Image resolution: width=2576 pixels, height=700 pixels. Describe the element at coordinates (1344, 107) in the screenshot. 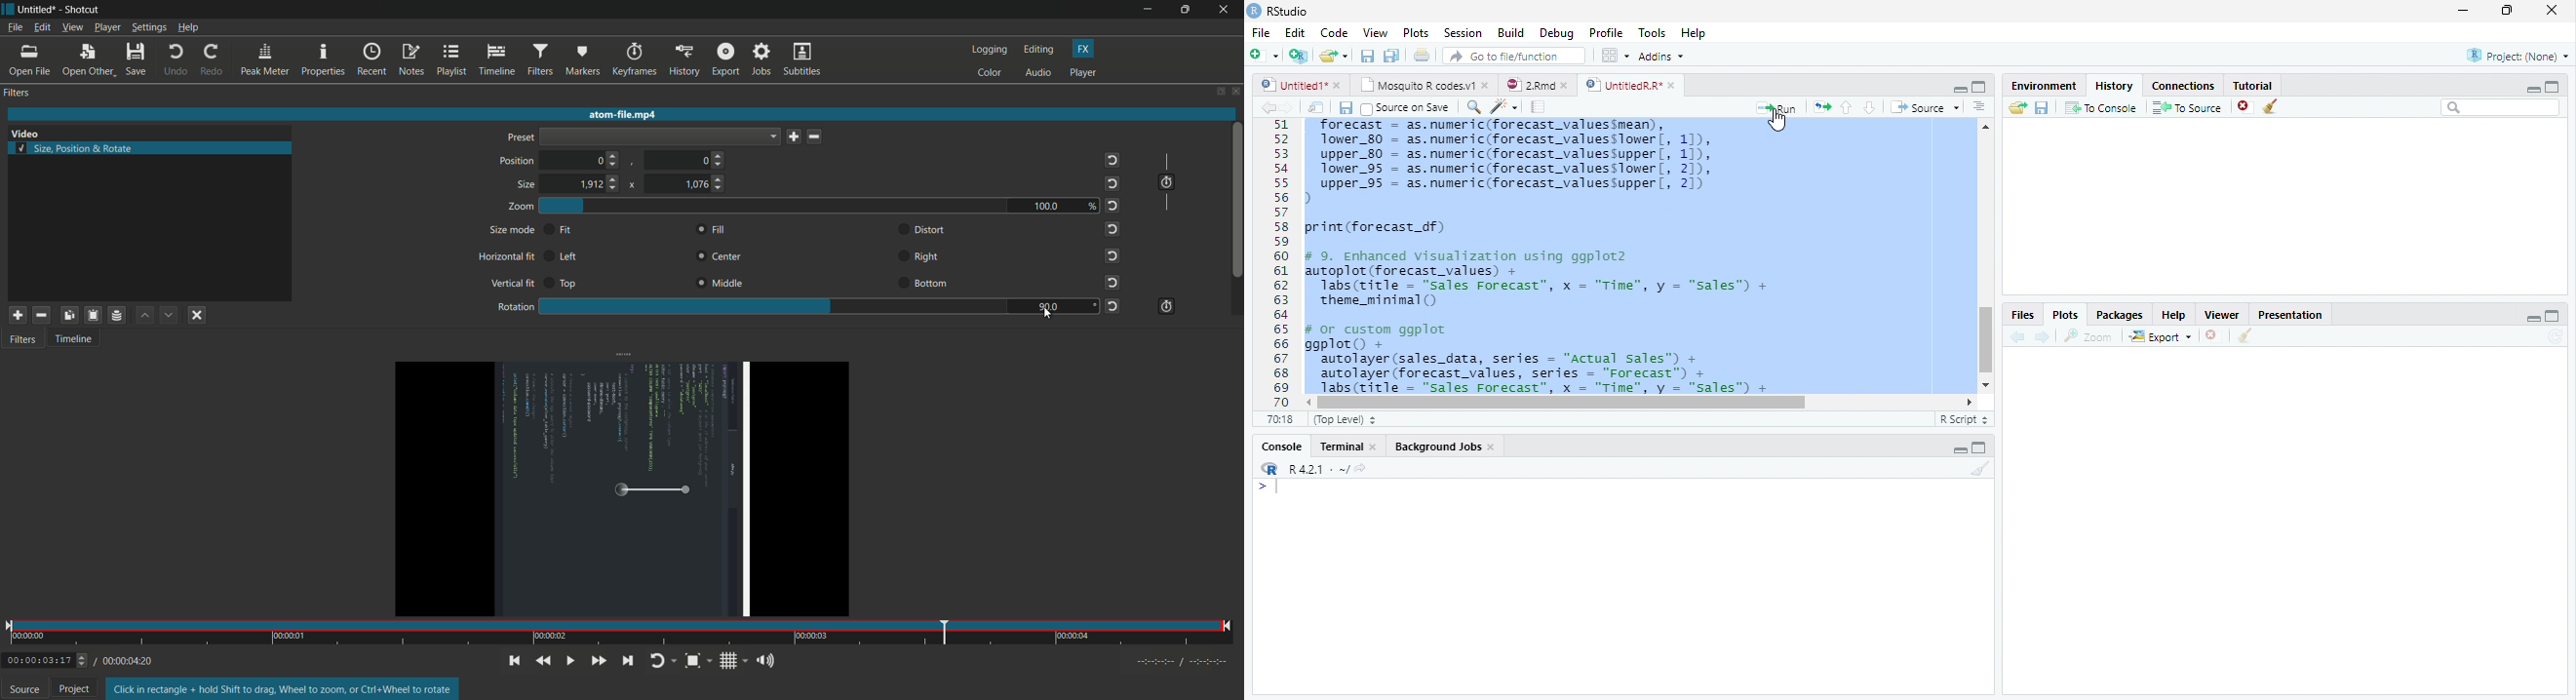

I see `Save` at that location.